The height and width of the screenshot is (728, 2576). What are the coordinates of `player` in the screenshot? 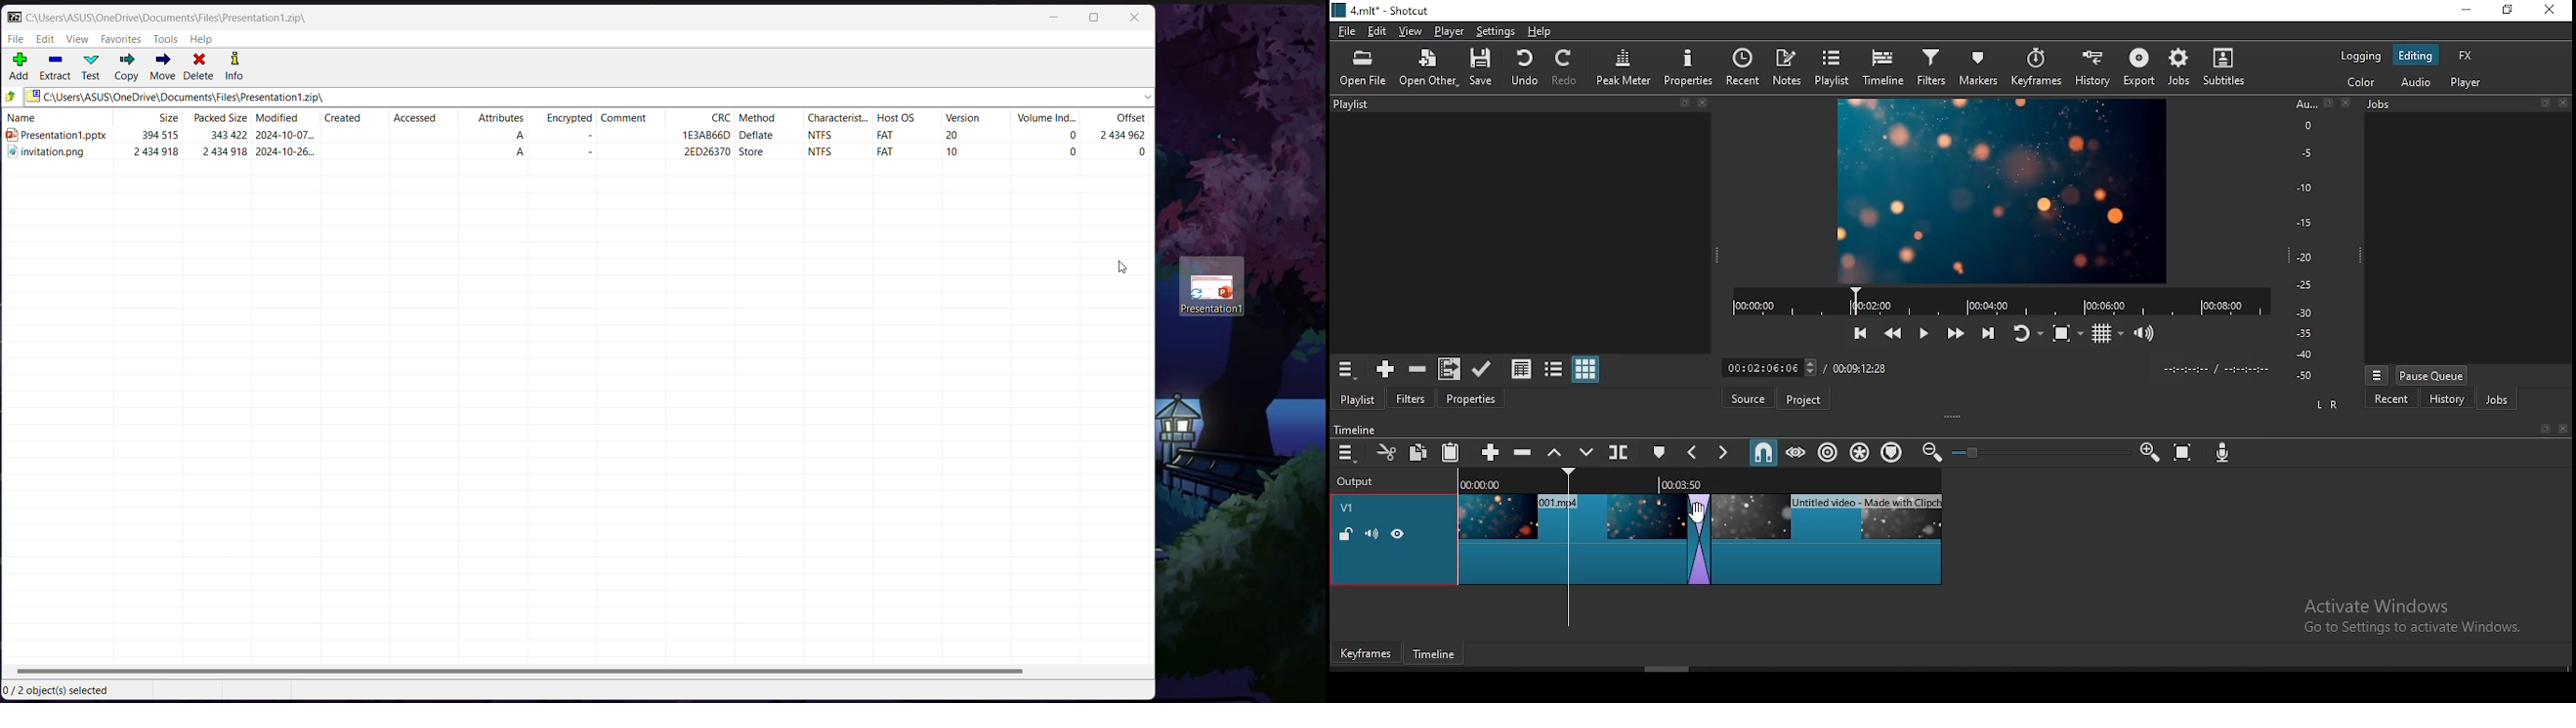 It's located at (2466, 84).